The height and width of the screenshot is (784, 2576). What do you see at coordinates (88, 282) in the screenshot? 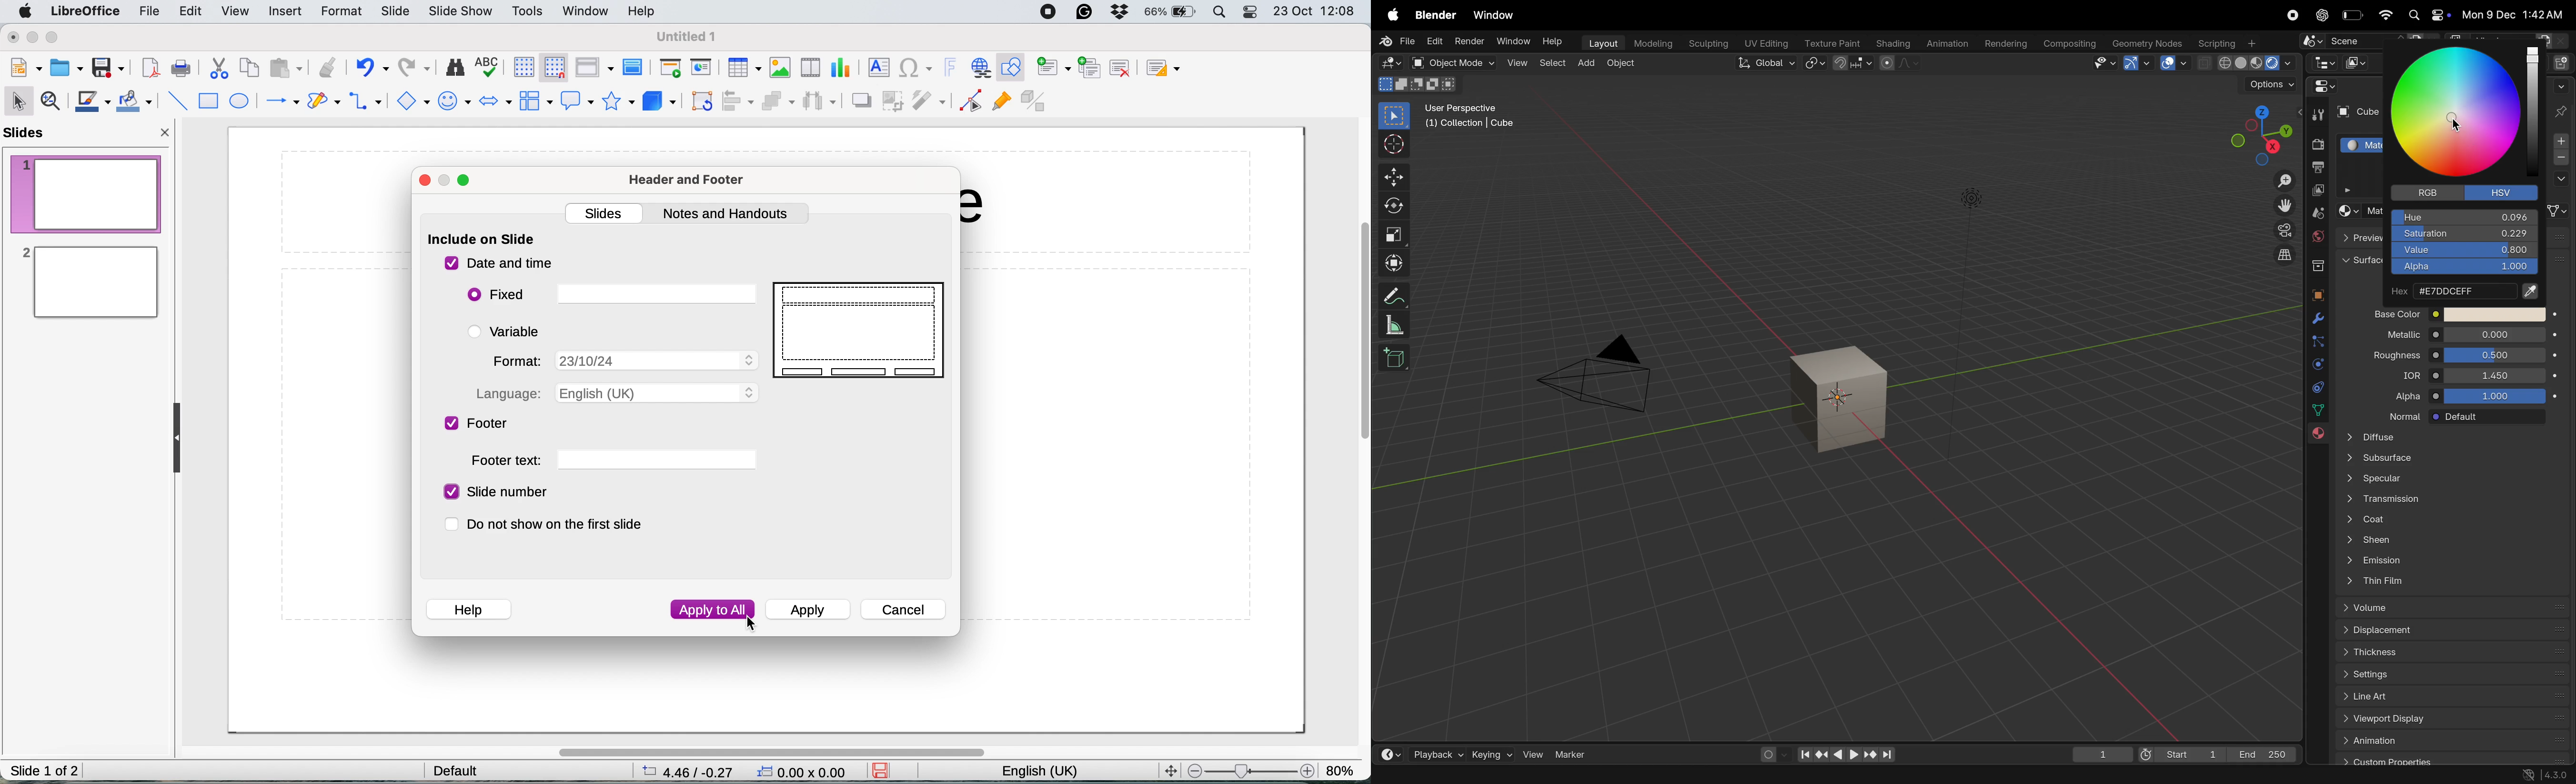
I see `slide 2` at bounding box center [88, 282].